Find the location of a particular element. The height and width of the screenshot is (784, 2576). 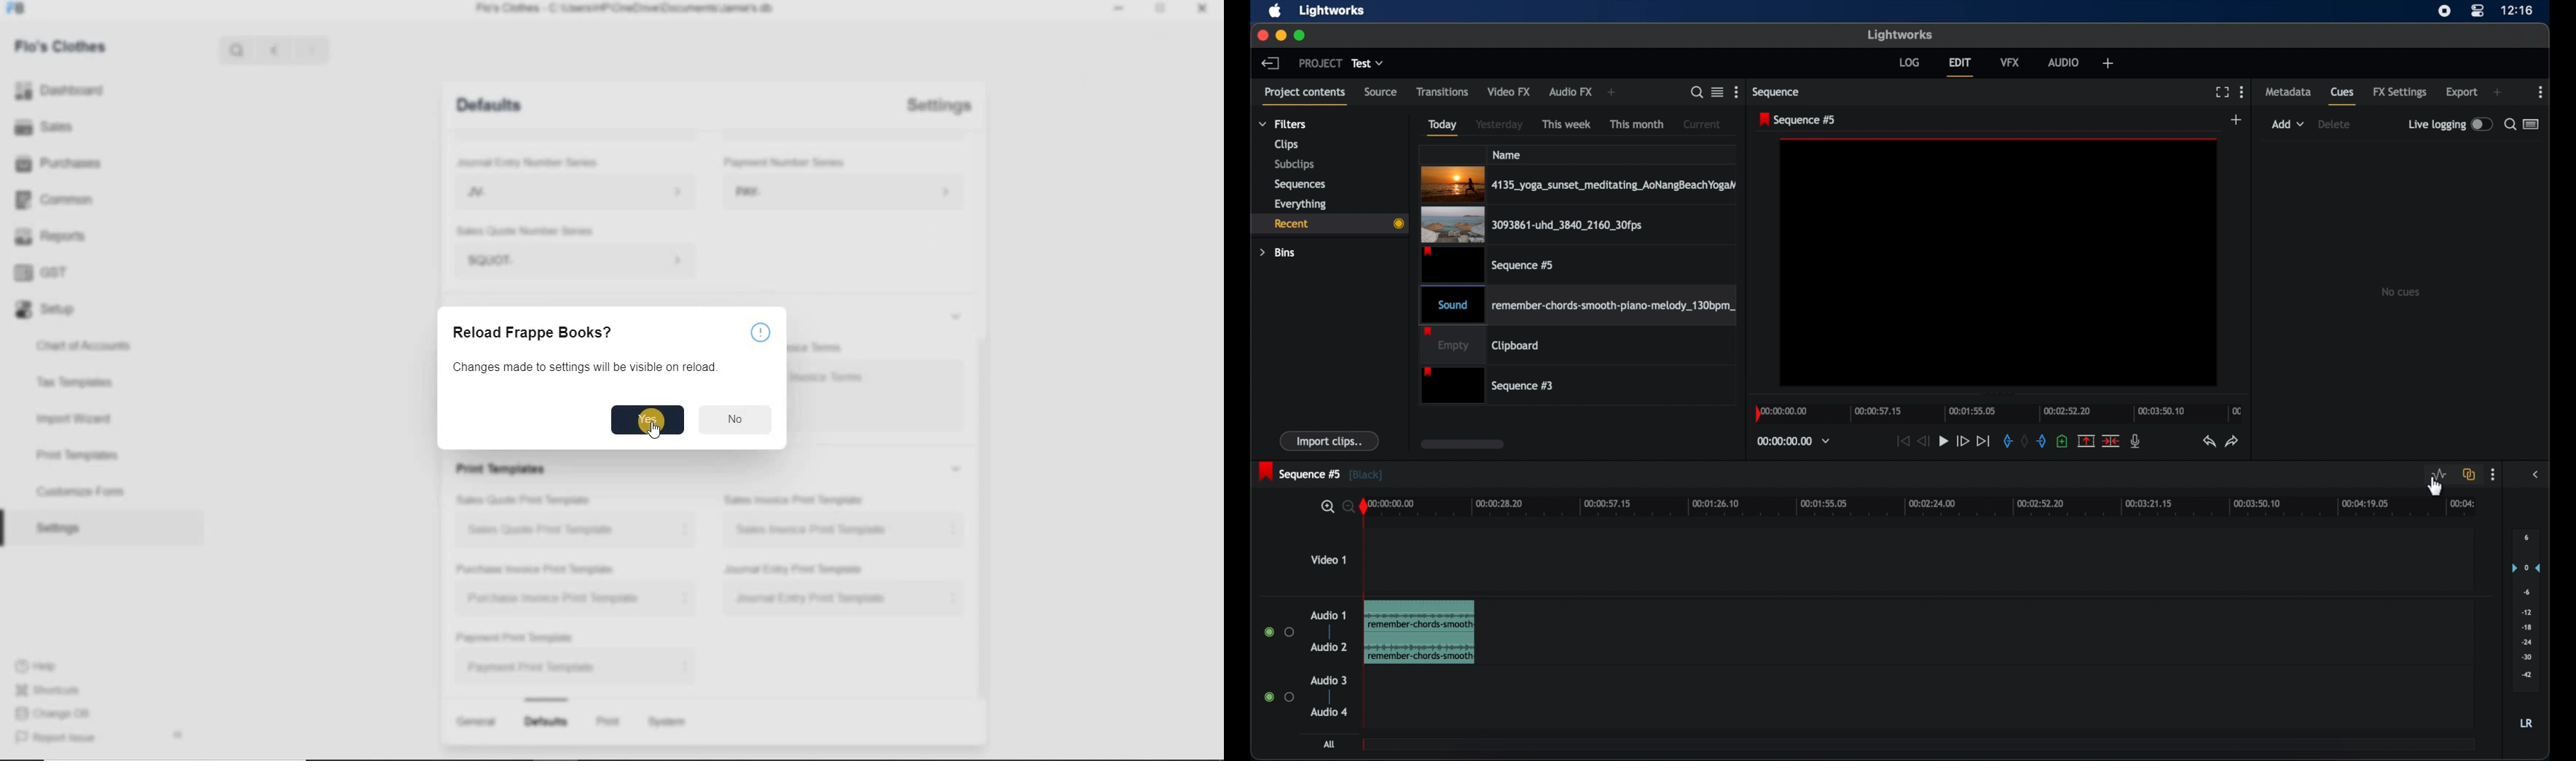

Chart of Accounts is located at coordinates (85, 345).